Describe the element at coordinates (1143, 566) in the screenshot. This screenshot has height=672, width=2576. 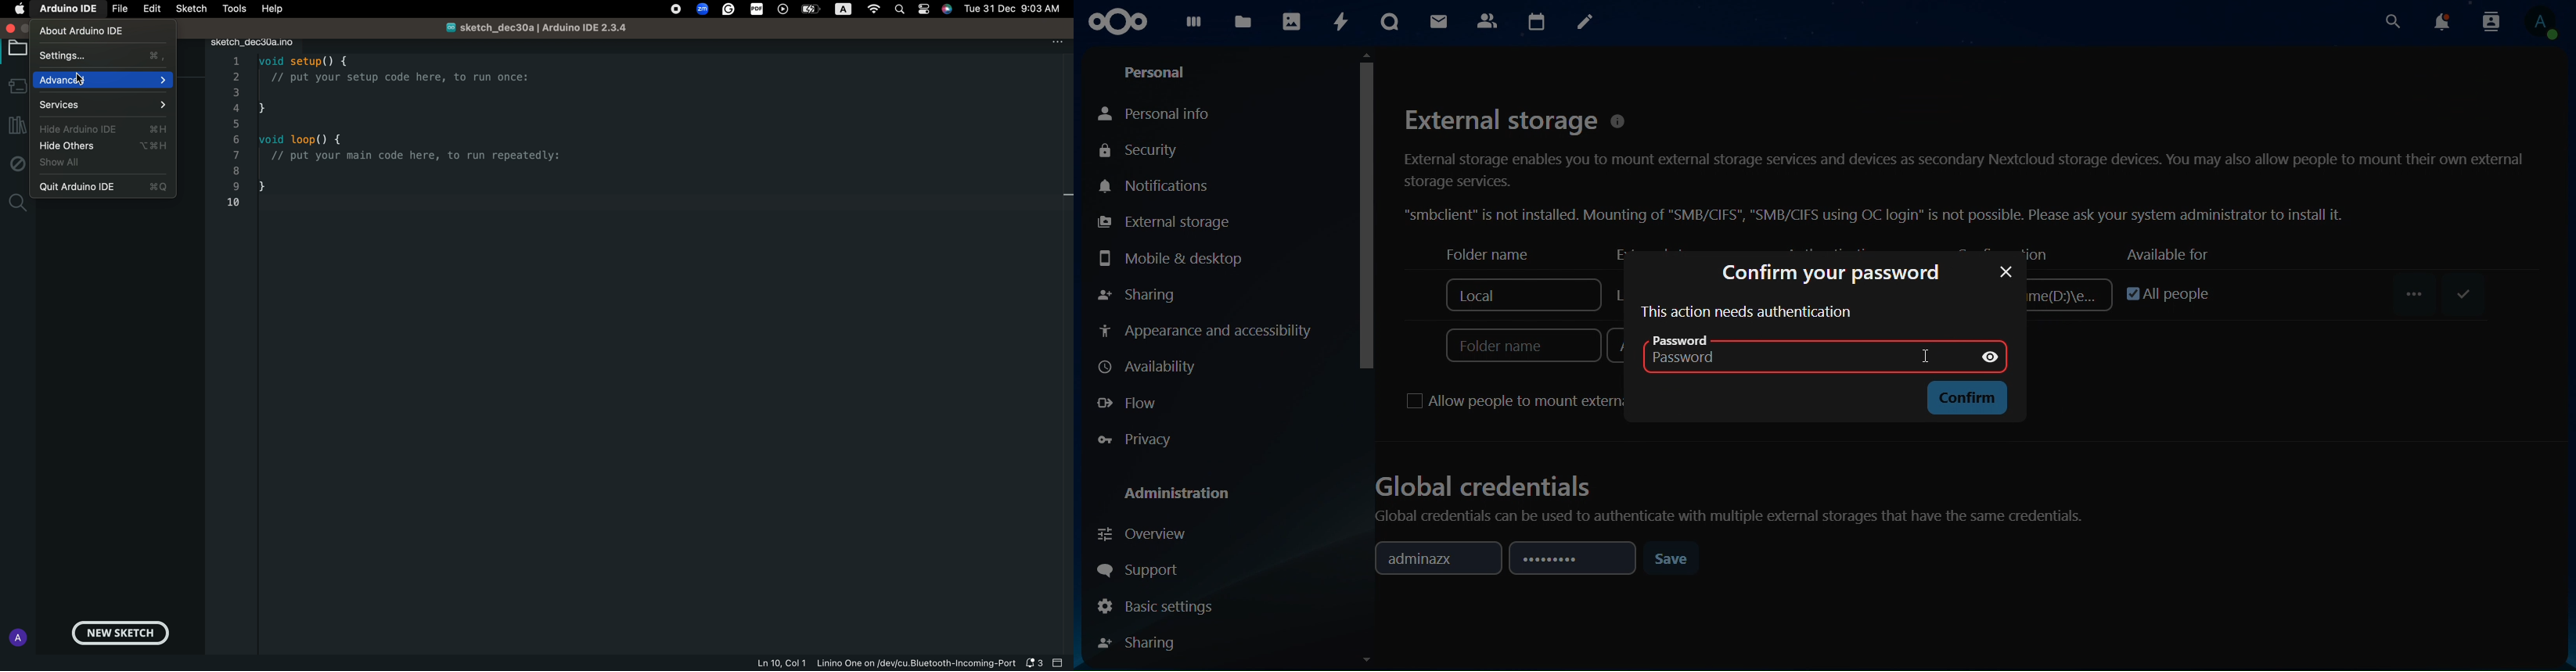
I see `support` at that location.